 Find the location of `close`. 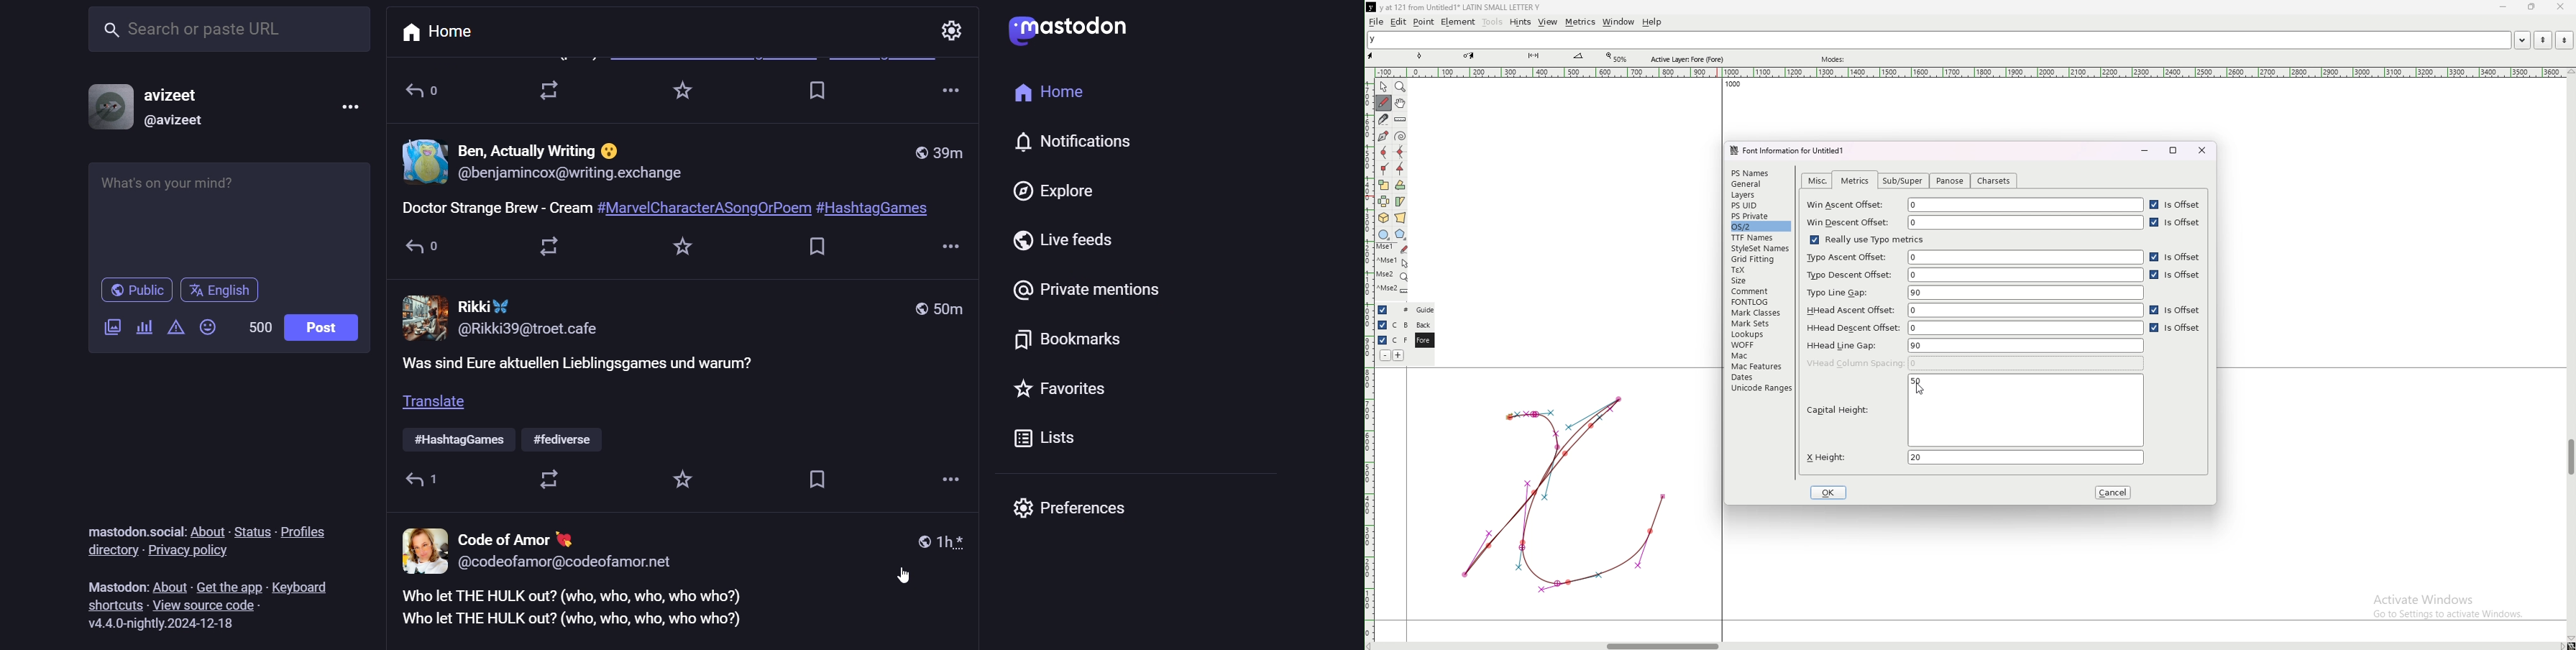

close is located at coordinates (2203, 150).